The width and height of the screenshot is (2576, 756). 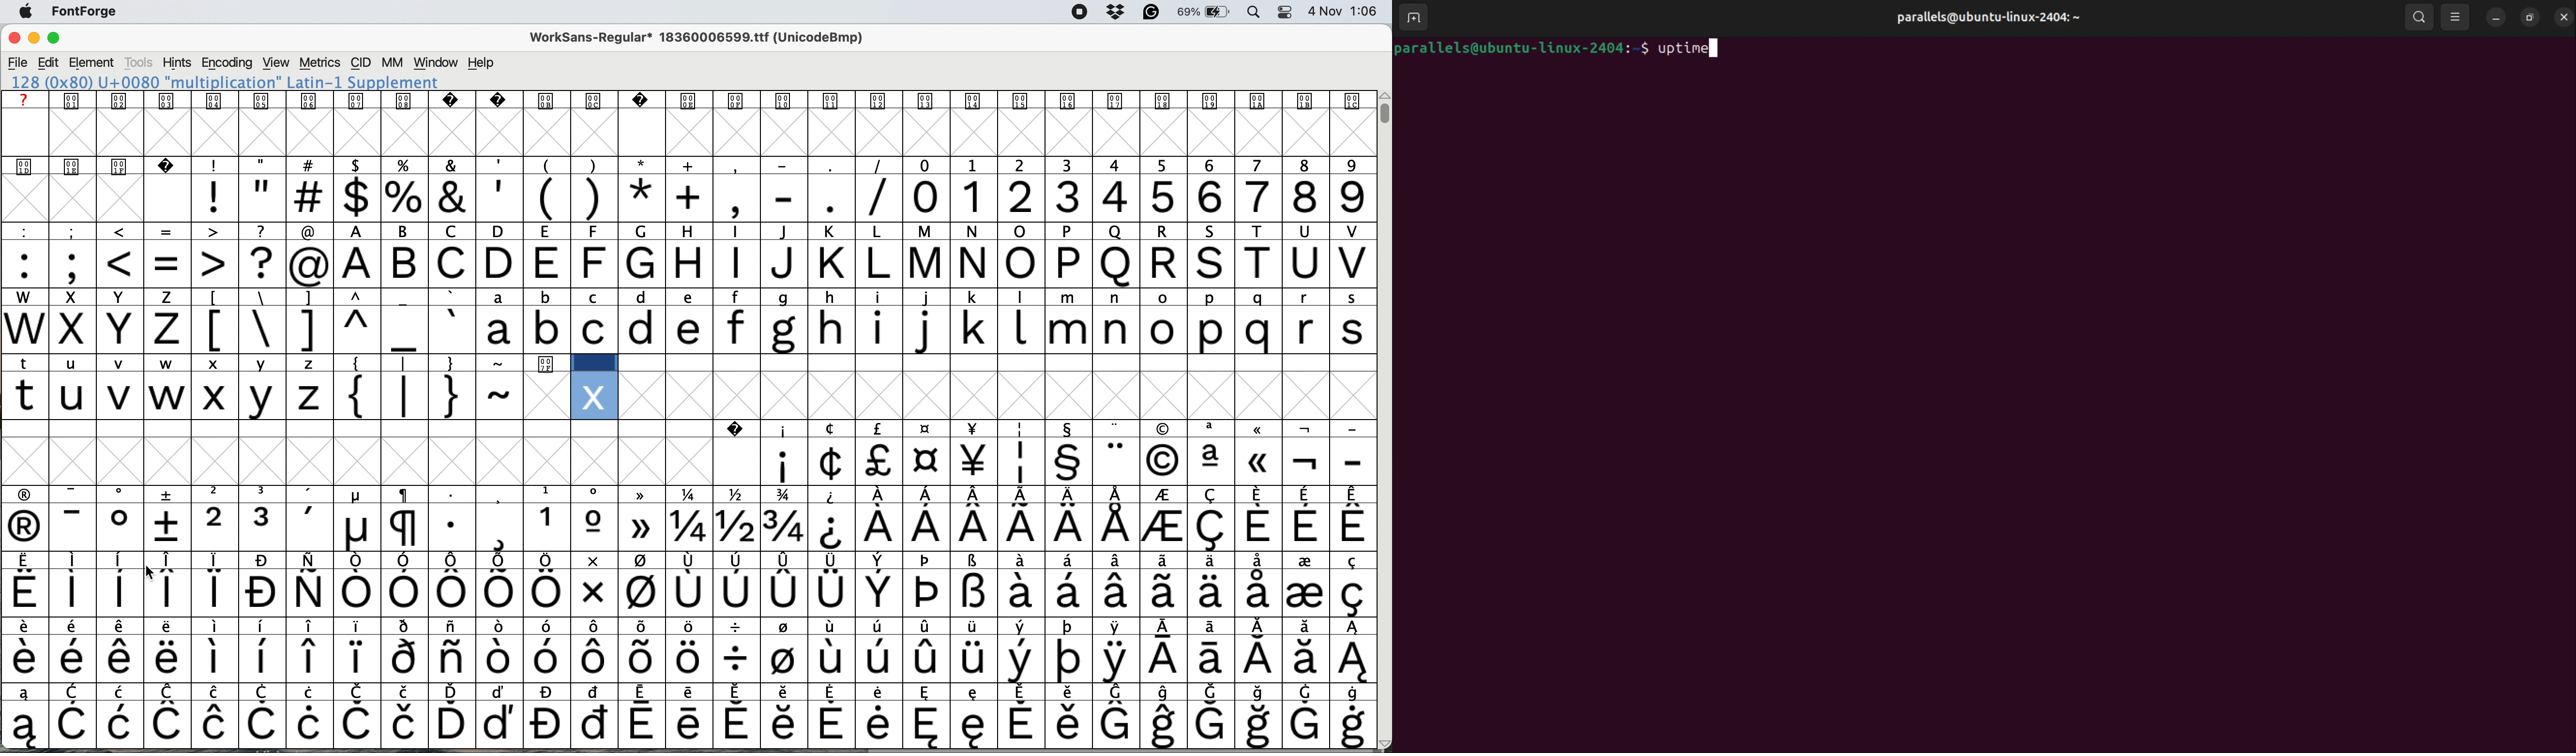 What do you see at coordinates (768, 560) in the screenshot?
I see `special characters` at bounding box center [768, 560].